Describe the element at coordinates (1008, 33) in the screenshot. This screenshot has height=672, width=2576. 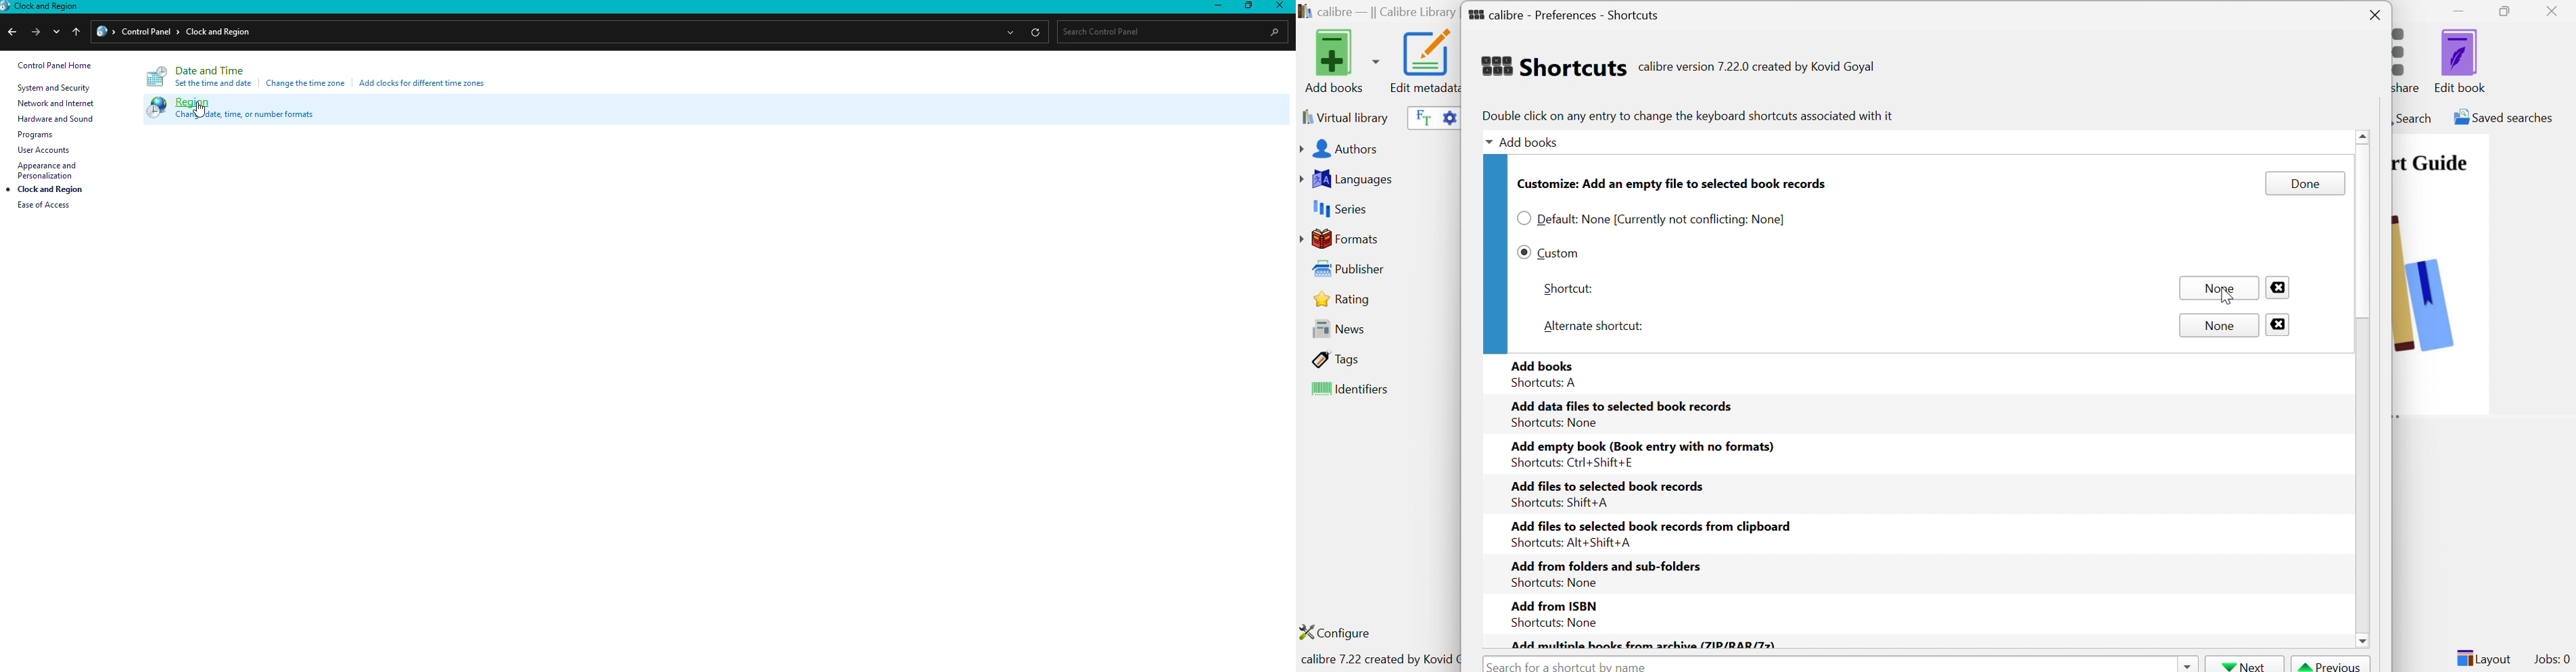
I see `more options` at that location.